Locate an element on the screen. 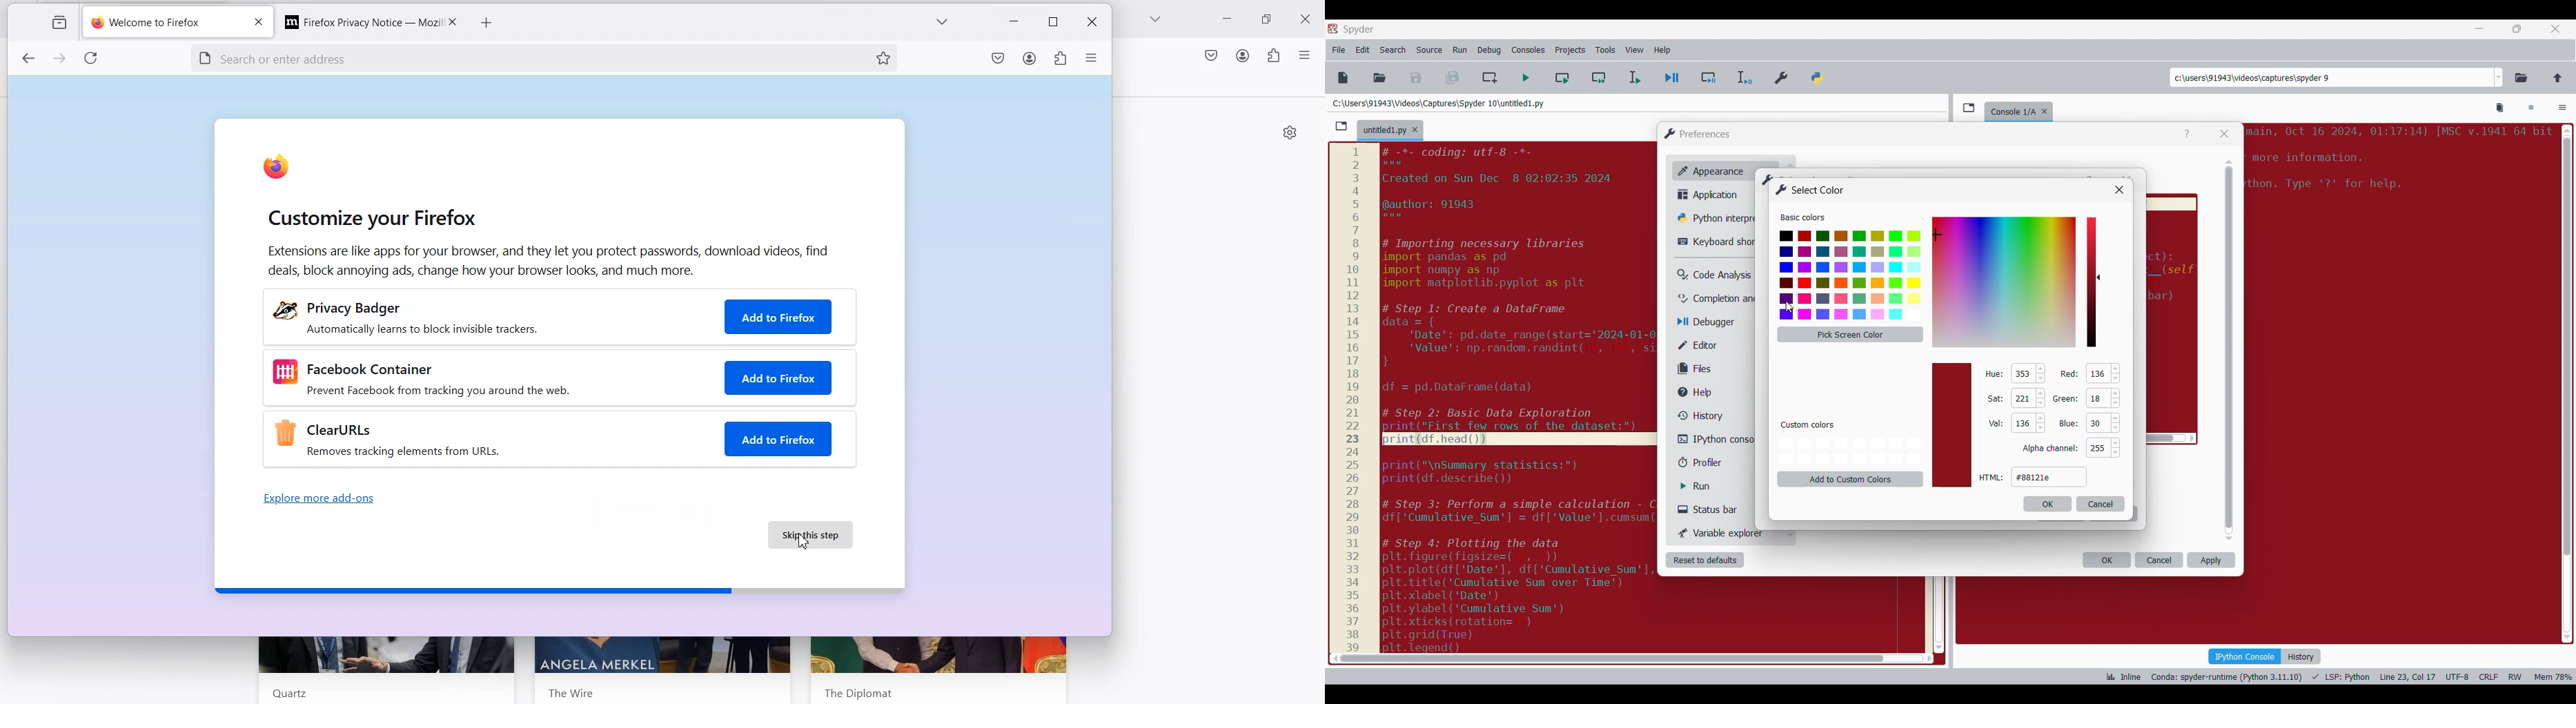 The height and width of the screenshot is (728, 2576). val is located at coordinates (1995, 424).